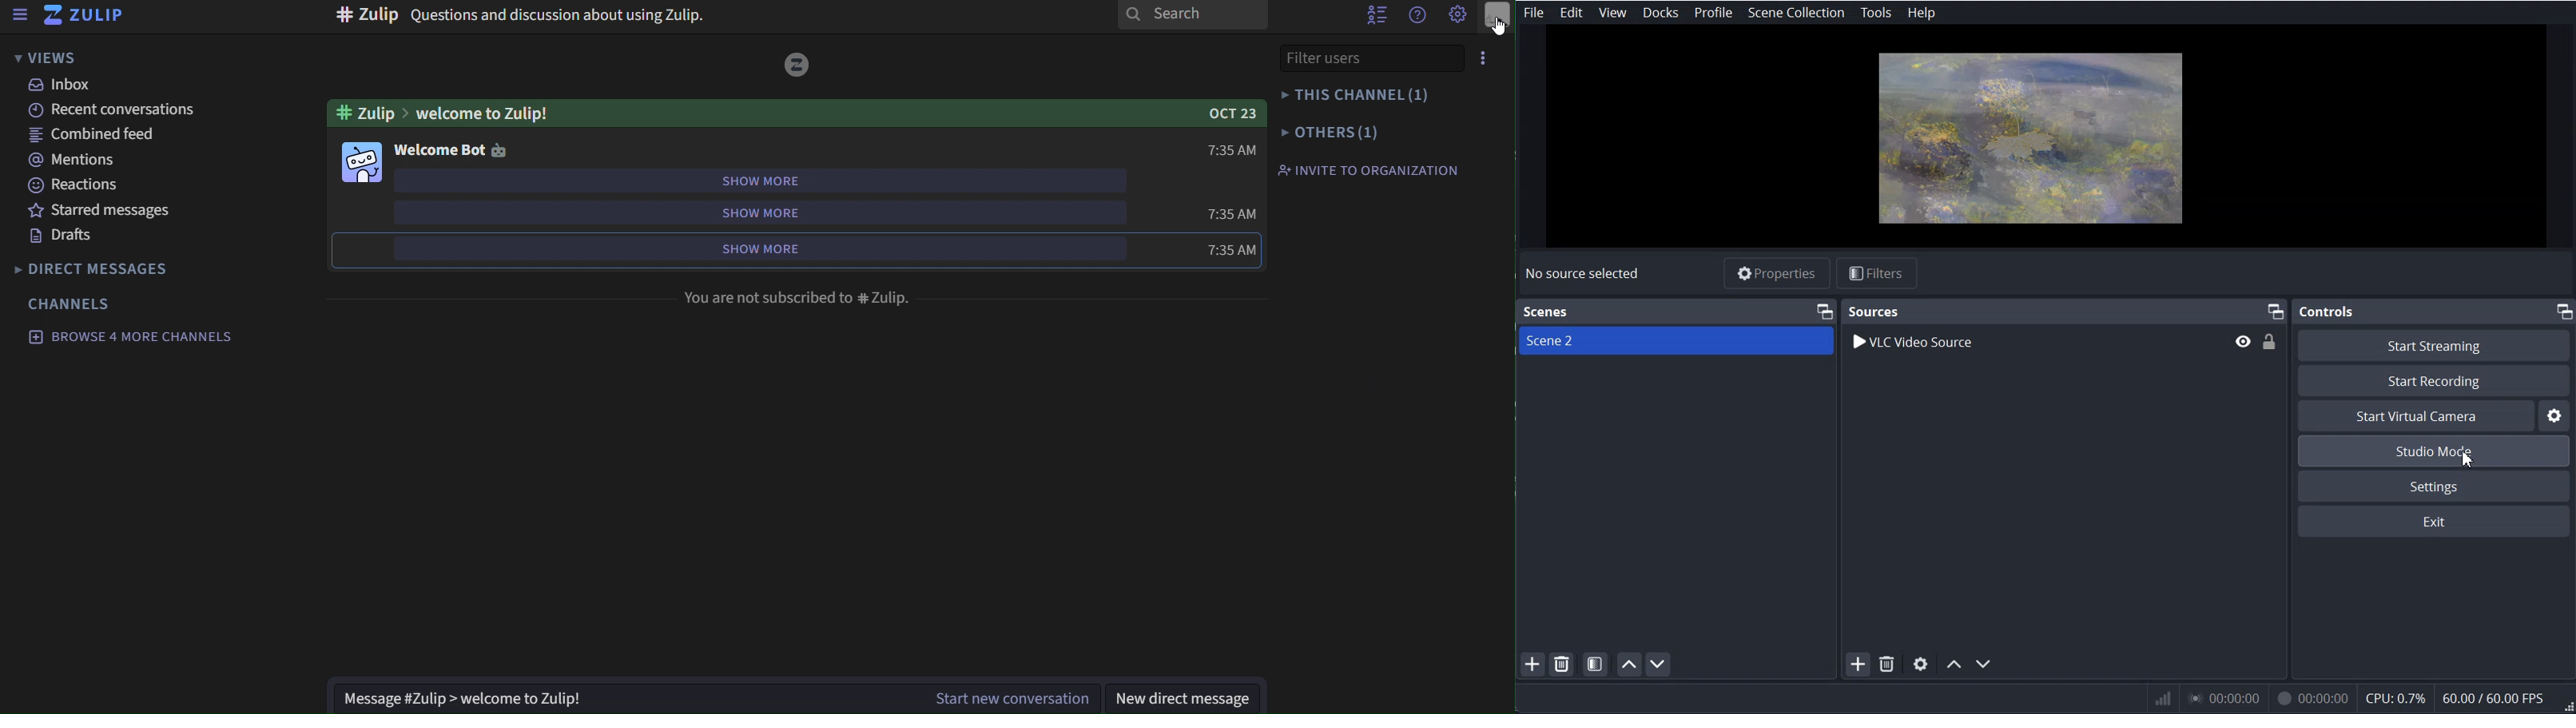 Image resolution: width=2576 pixels, height=728 pixels. I want to click on show more , so click(761, 212).